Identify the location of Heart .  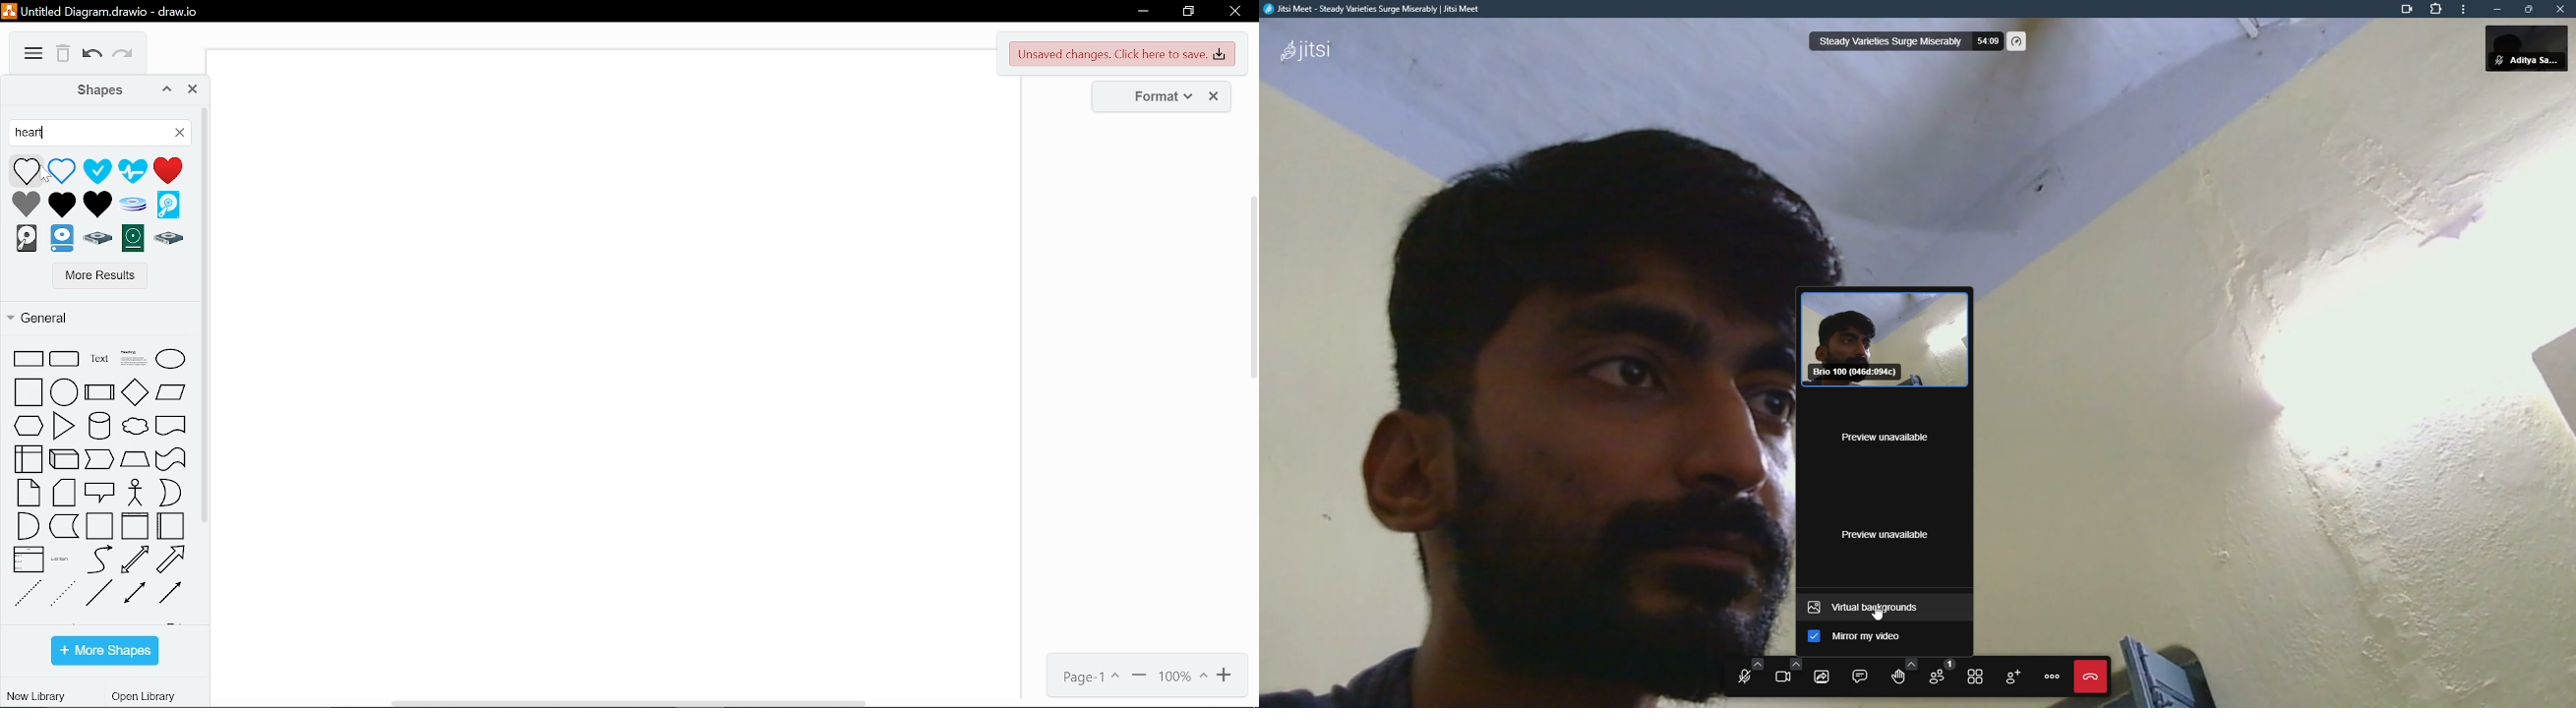
(26, 204).